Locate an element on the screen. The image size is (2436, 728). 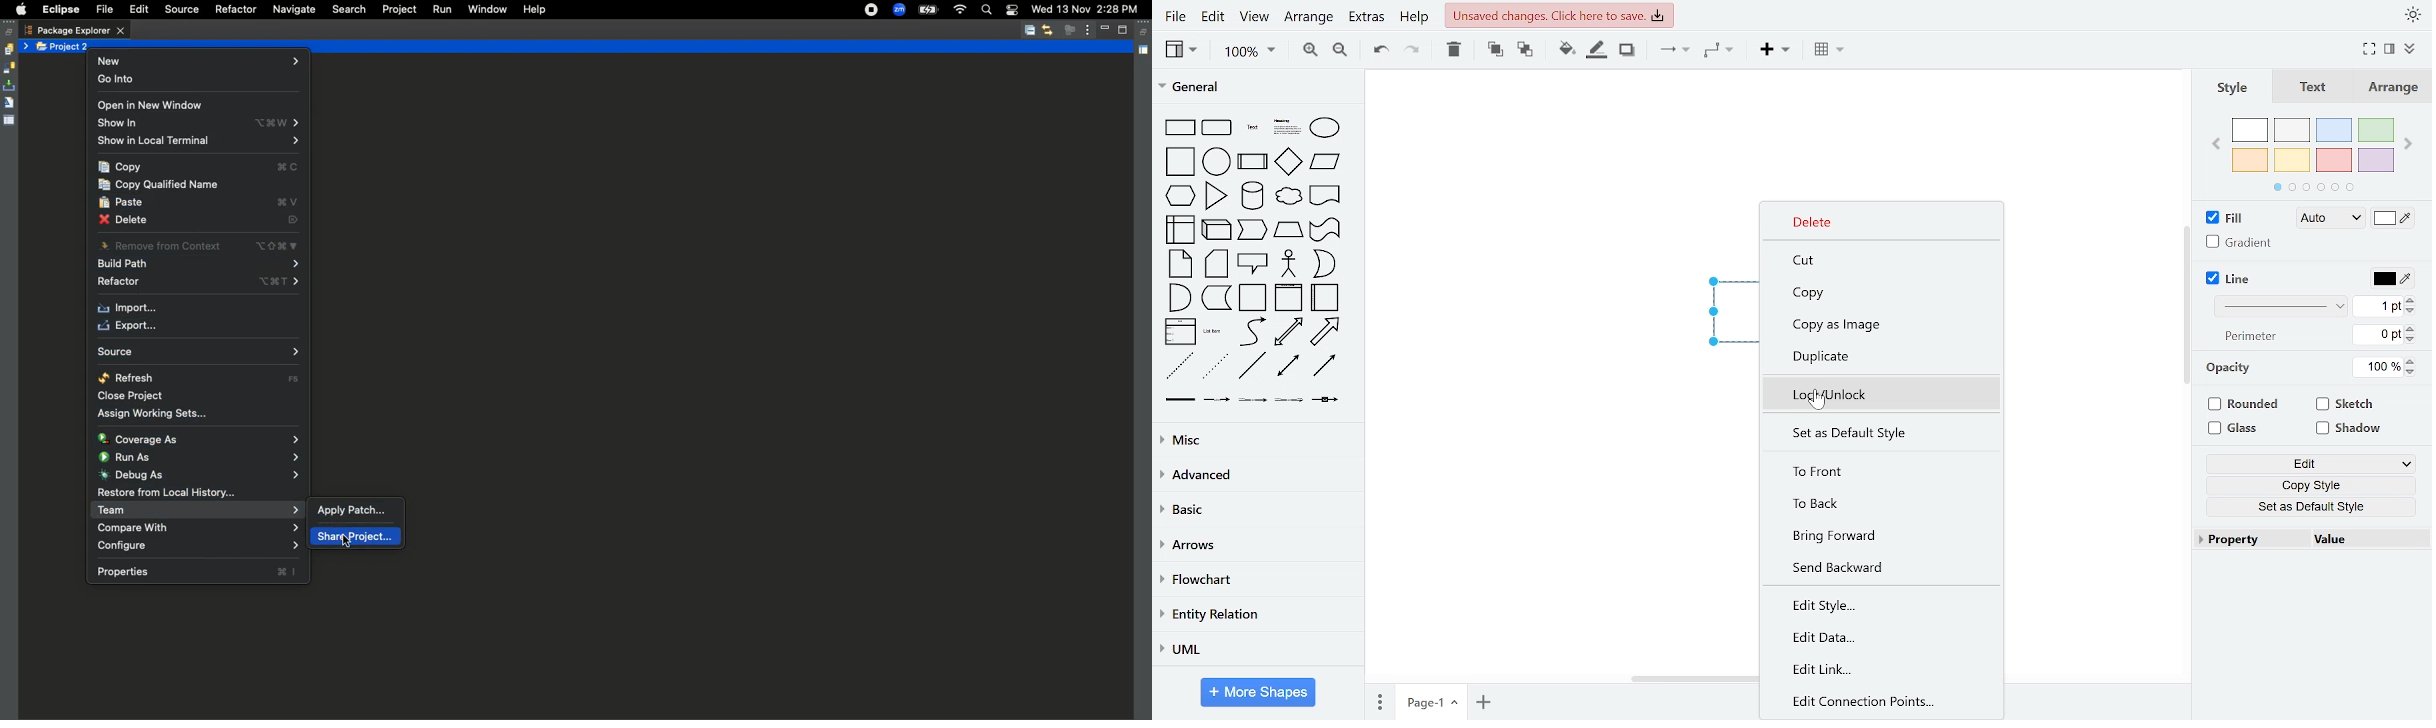
copy as image is located at coordinates (1878, 325).